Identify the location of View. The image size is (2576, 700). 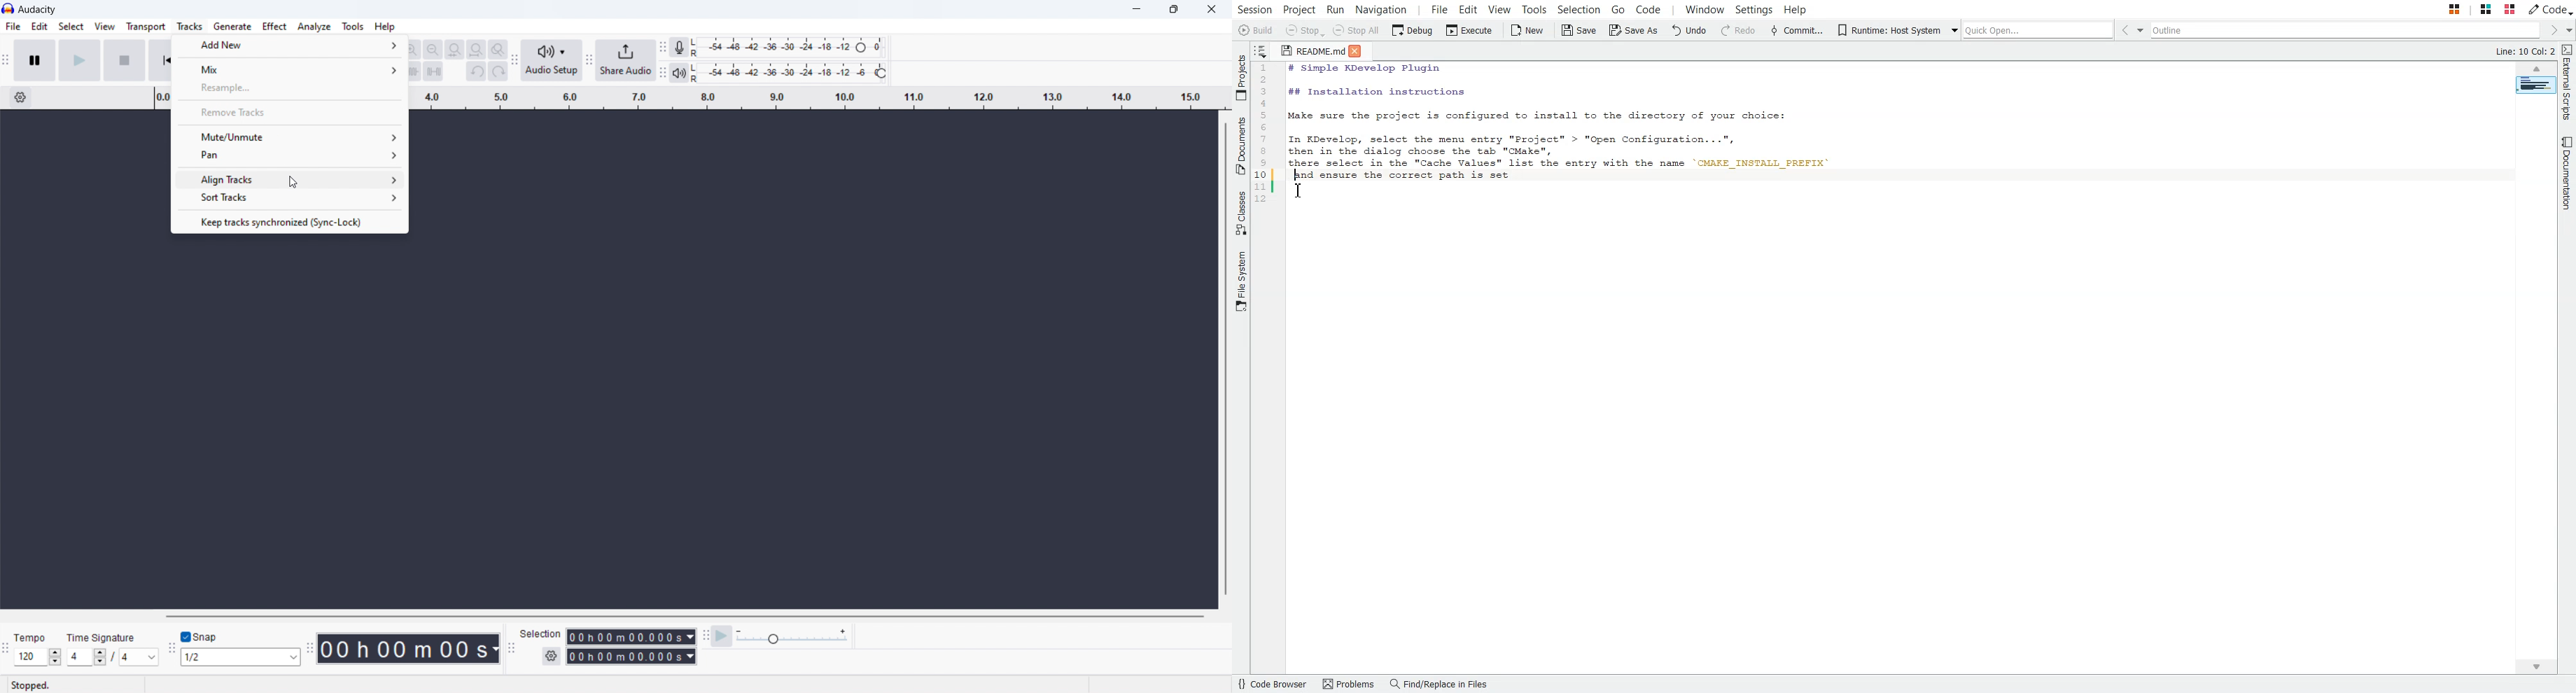
(1499, 8).